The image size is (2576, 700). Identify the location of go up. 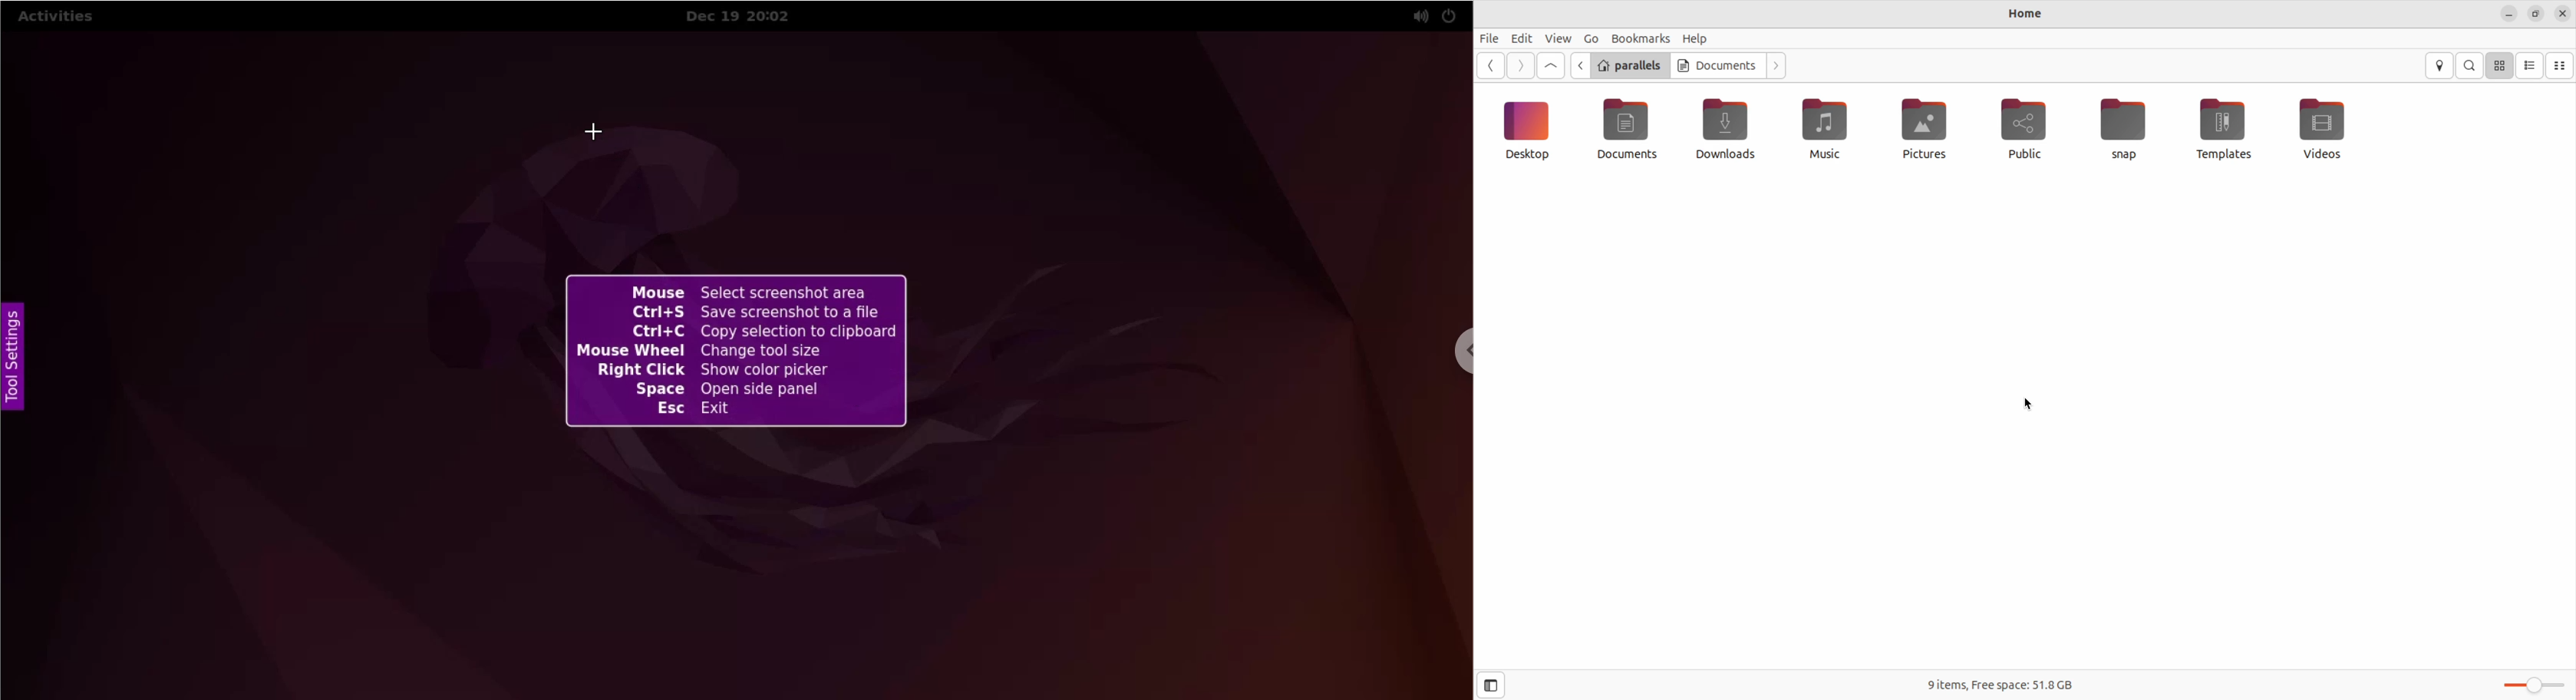
(1551, 65).